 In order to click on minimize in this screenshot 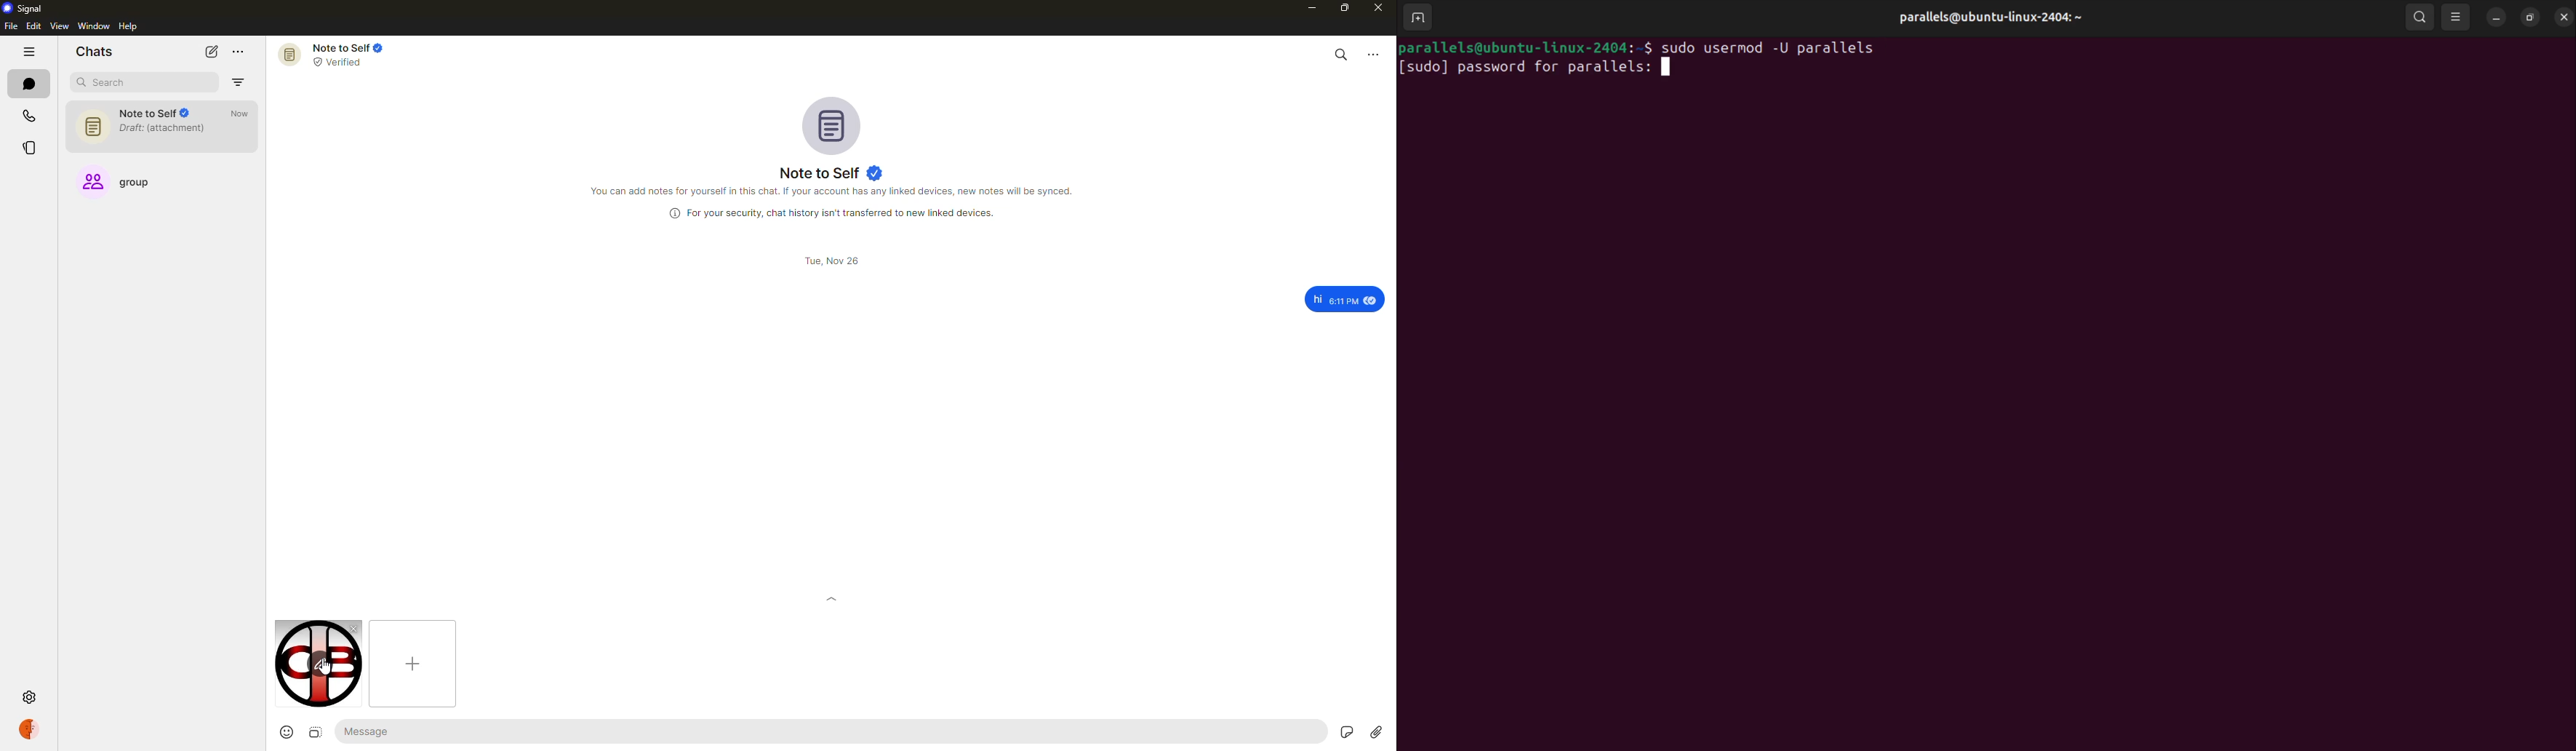, I will do `click(1309, 9)`.